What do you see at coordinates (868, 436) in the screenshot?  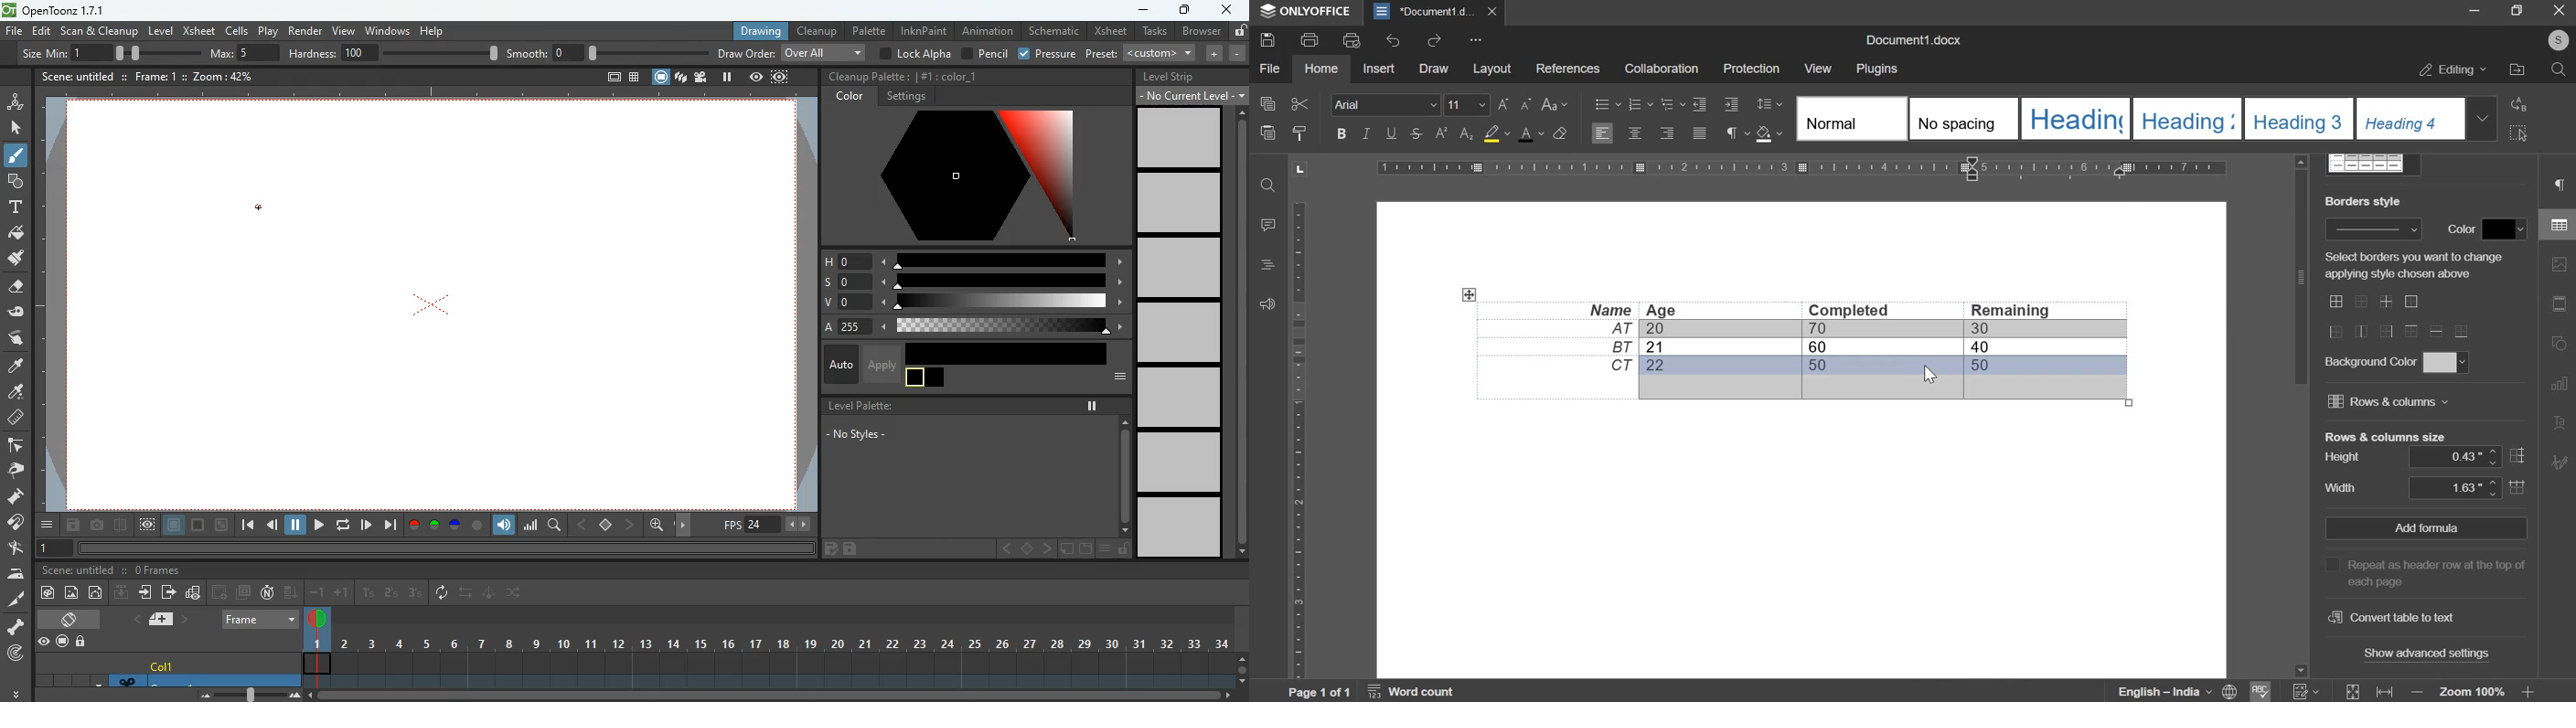 I see `no style` at bounding box center [868, 436].